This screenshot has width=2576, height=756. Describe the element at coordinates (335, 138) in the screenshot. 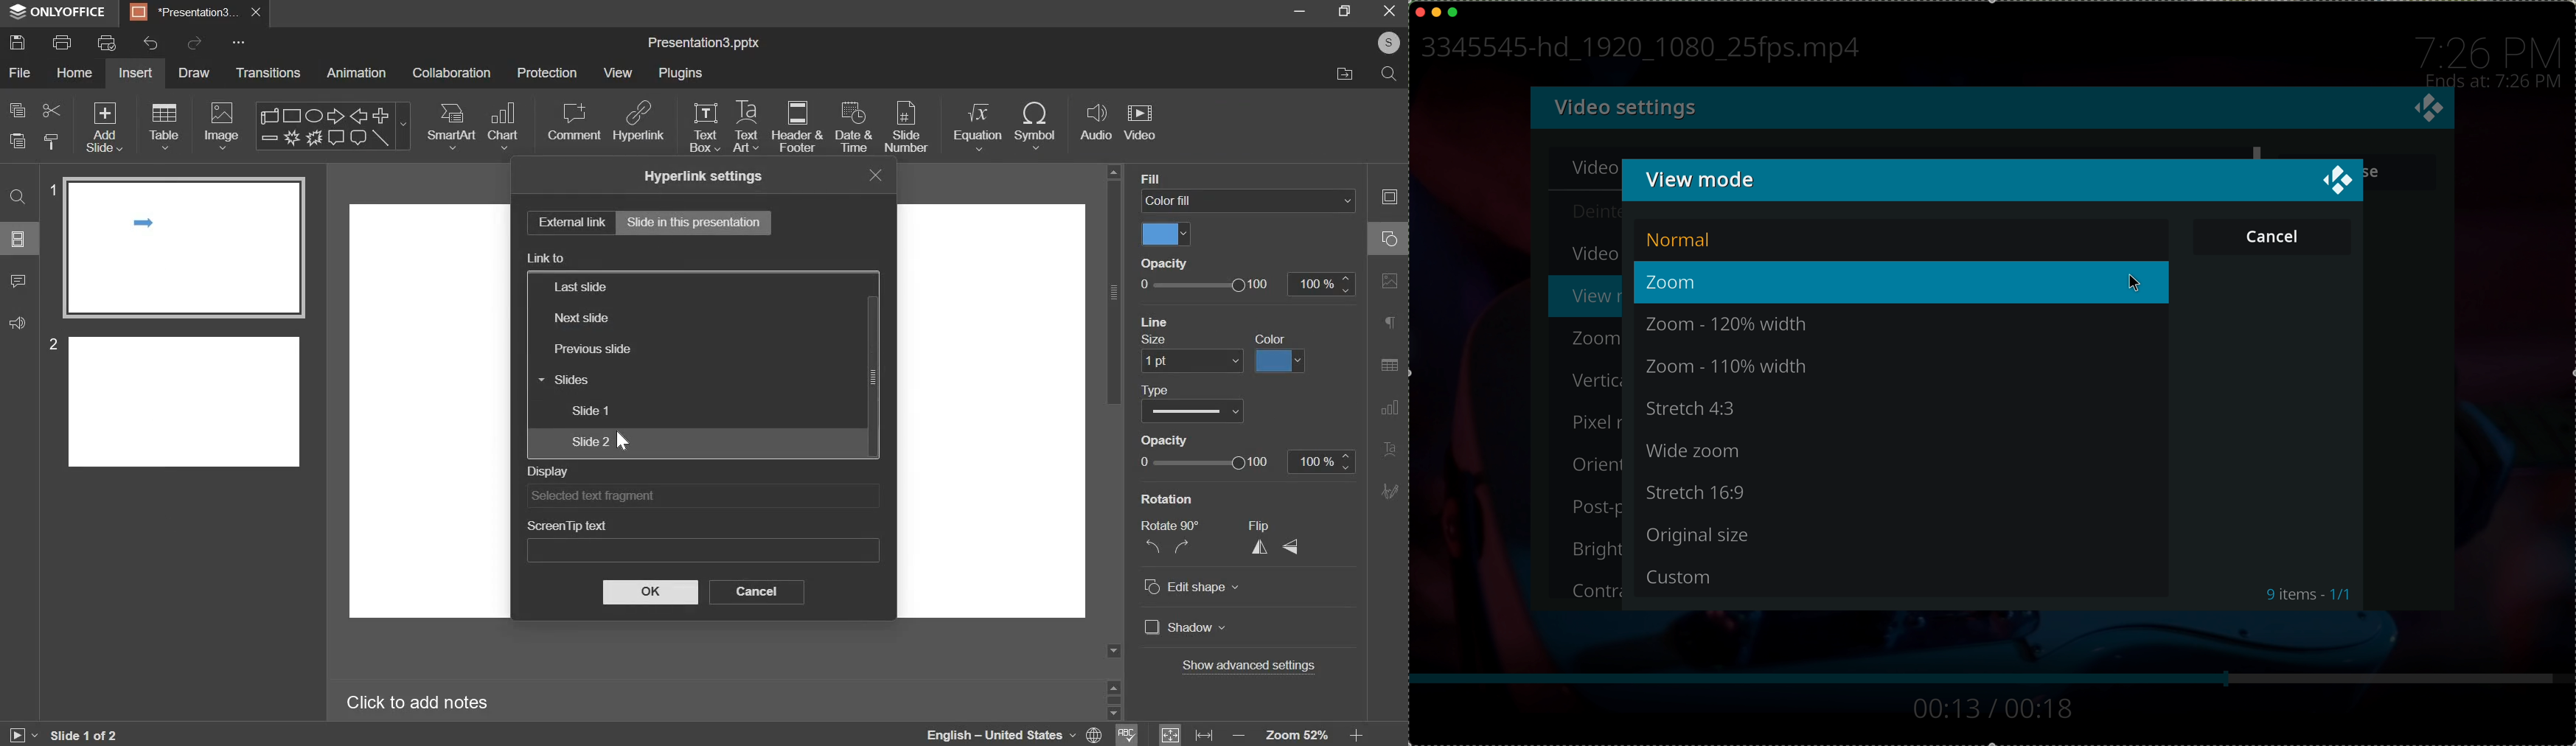

I see `rectangular callout` at that location.